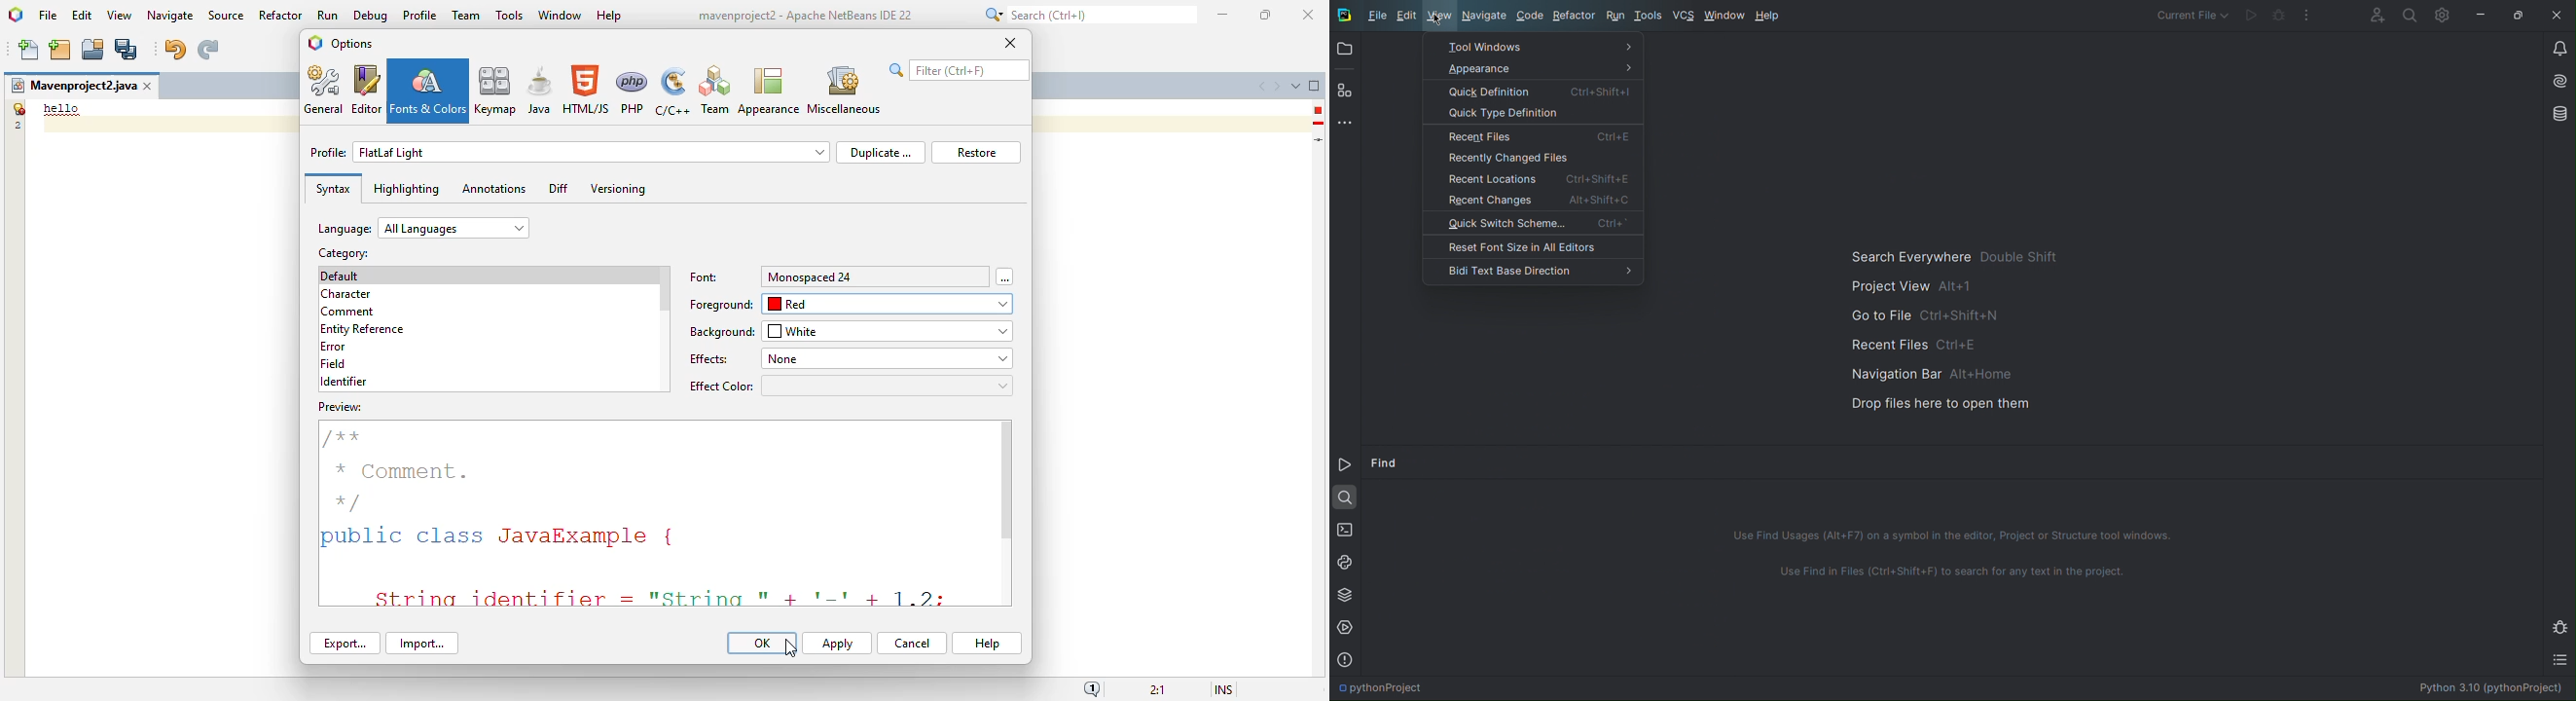 This screenshot has width=2576, height=728. What do you see at coordinates (569, 152) in the screenshot?
I see `profile: FlatLaf light` at bounding box center [569, 152].